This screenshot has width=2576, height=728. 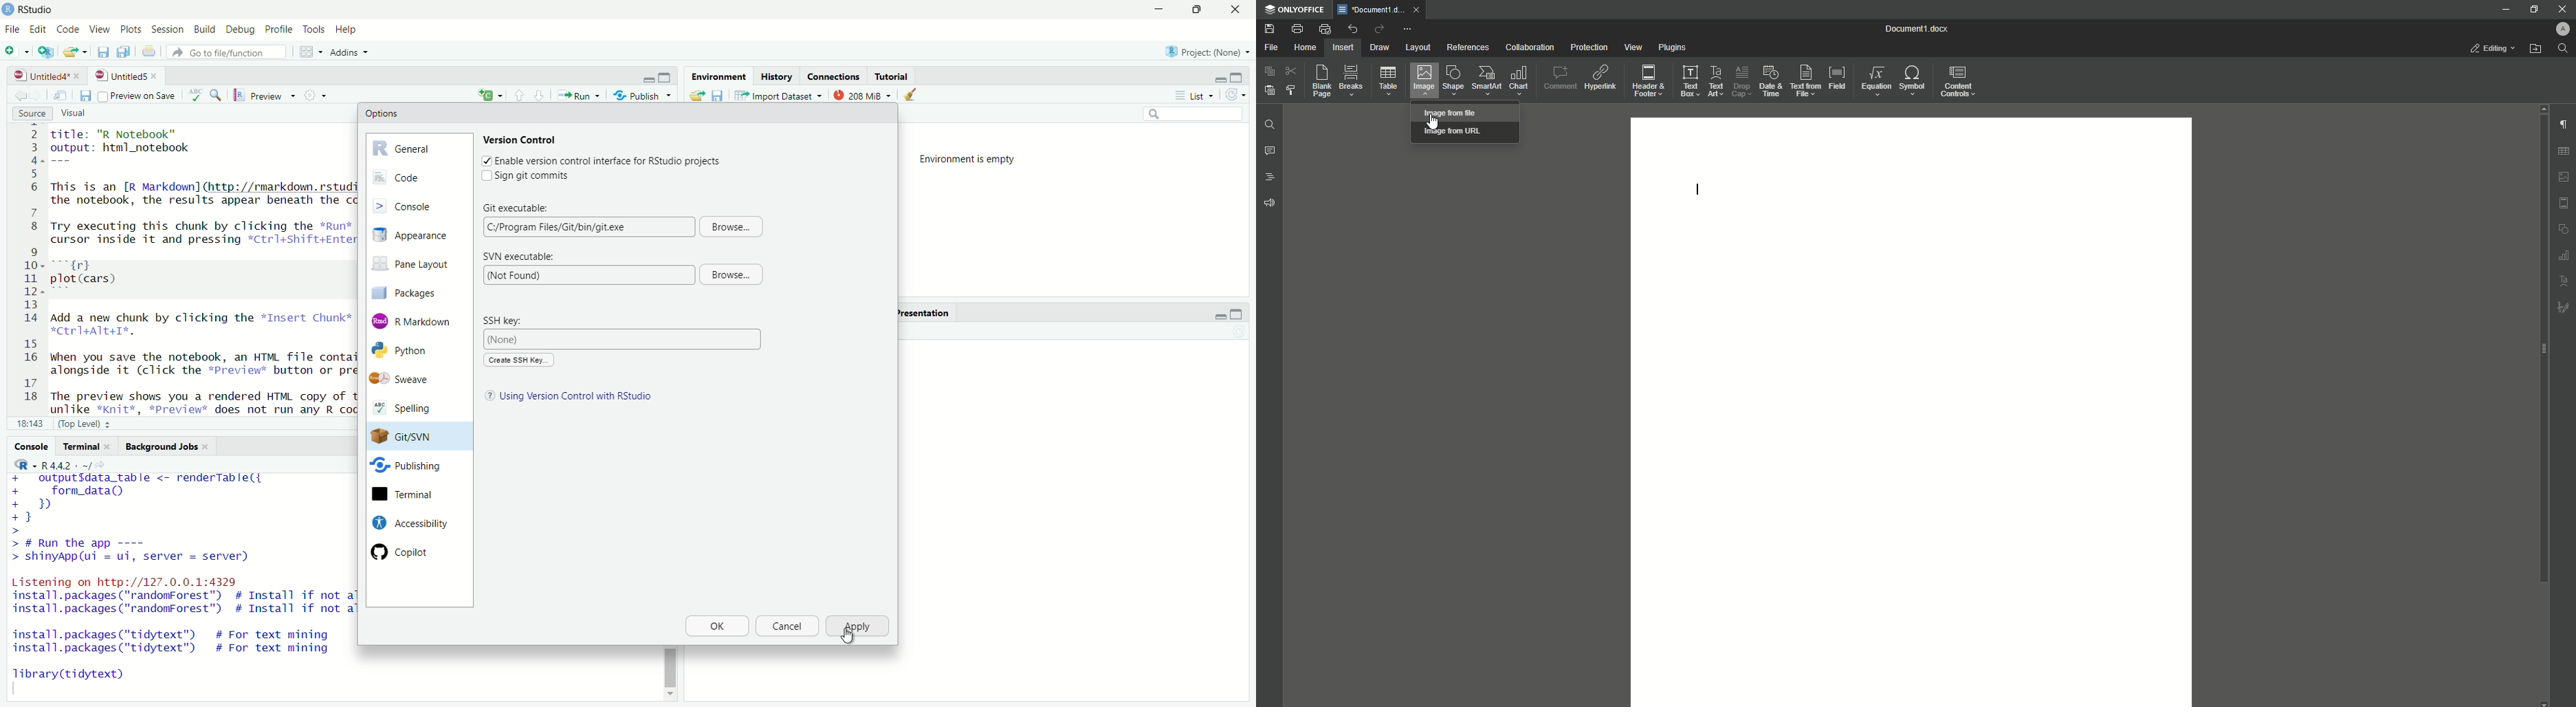 What do you see at coordinates (18, 50) in the screenshot?
I see `New File` at bounding box center [18, 50].